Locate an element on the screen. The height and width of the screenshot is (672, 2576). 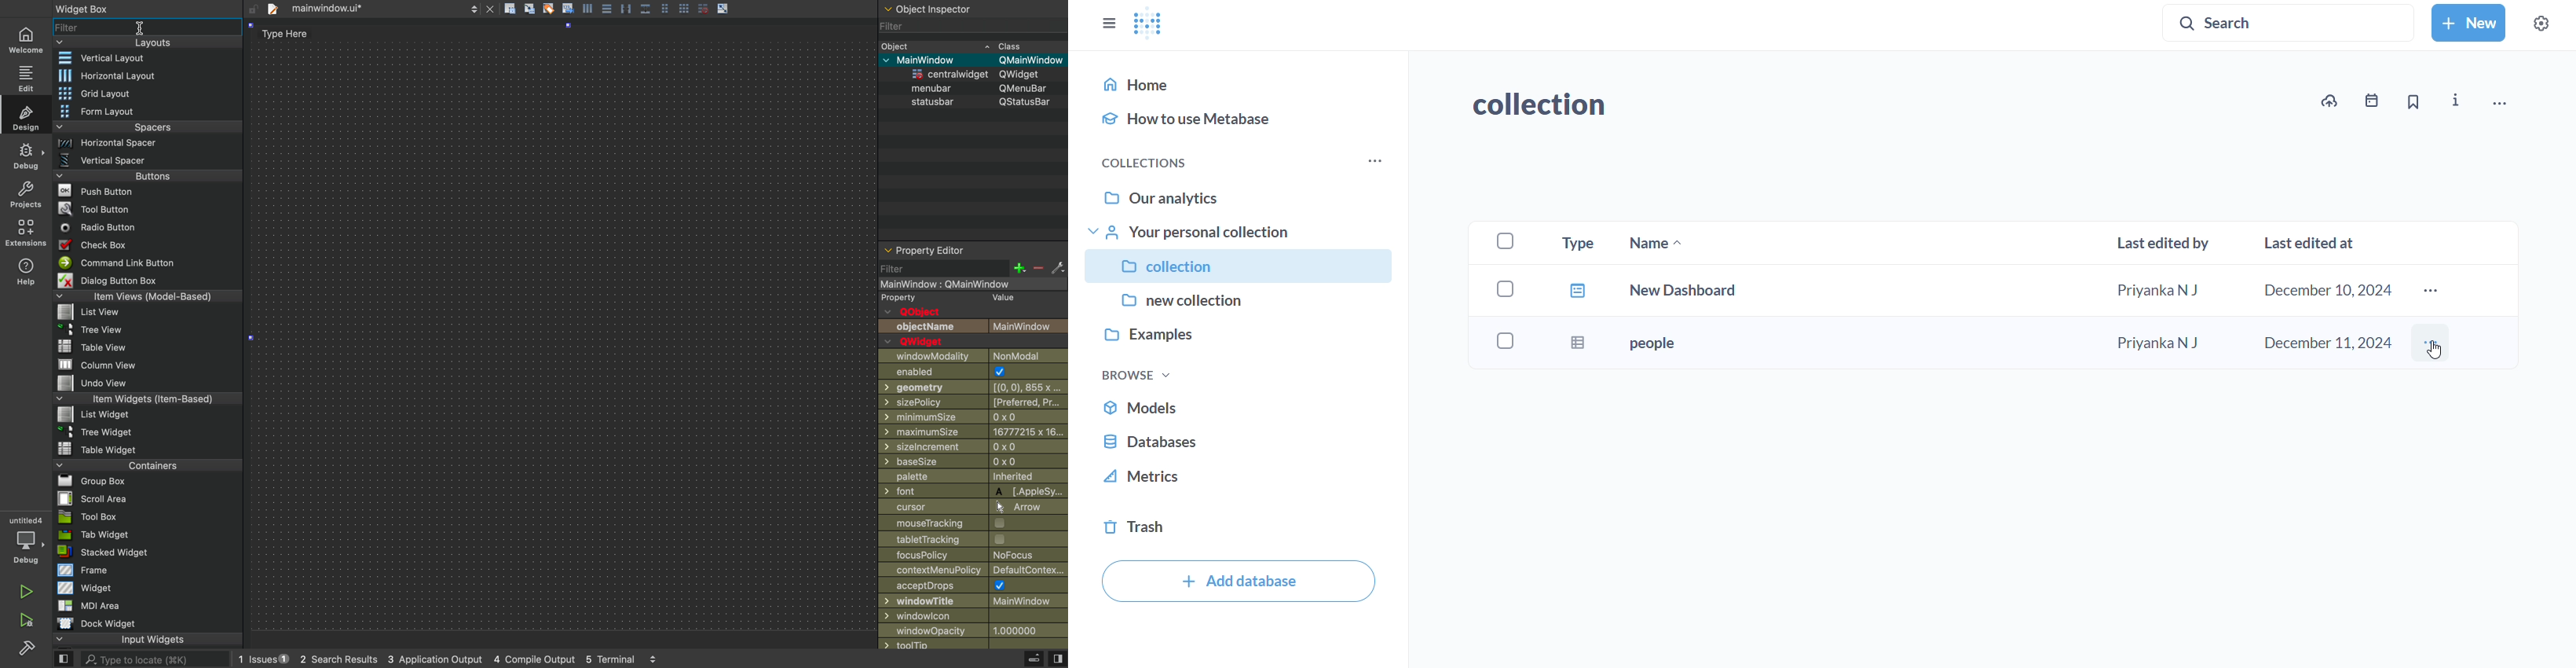
layouts is located at coordinates (146, 43).